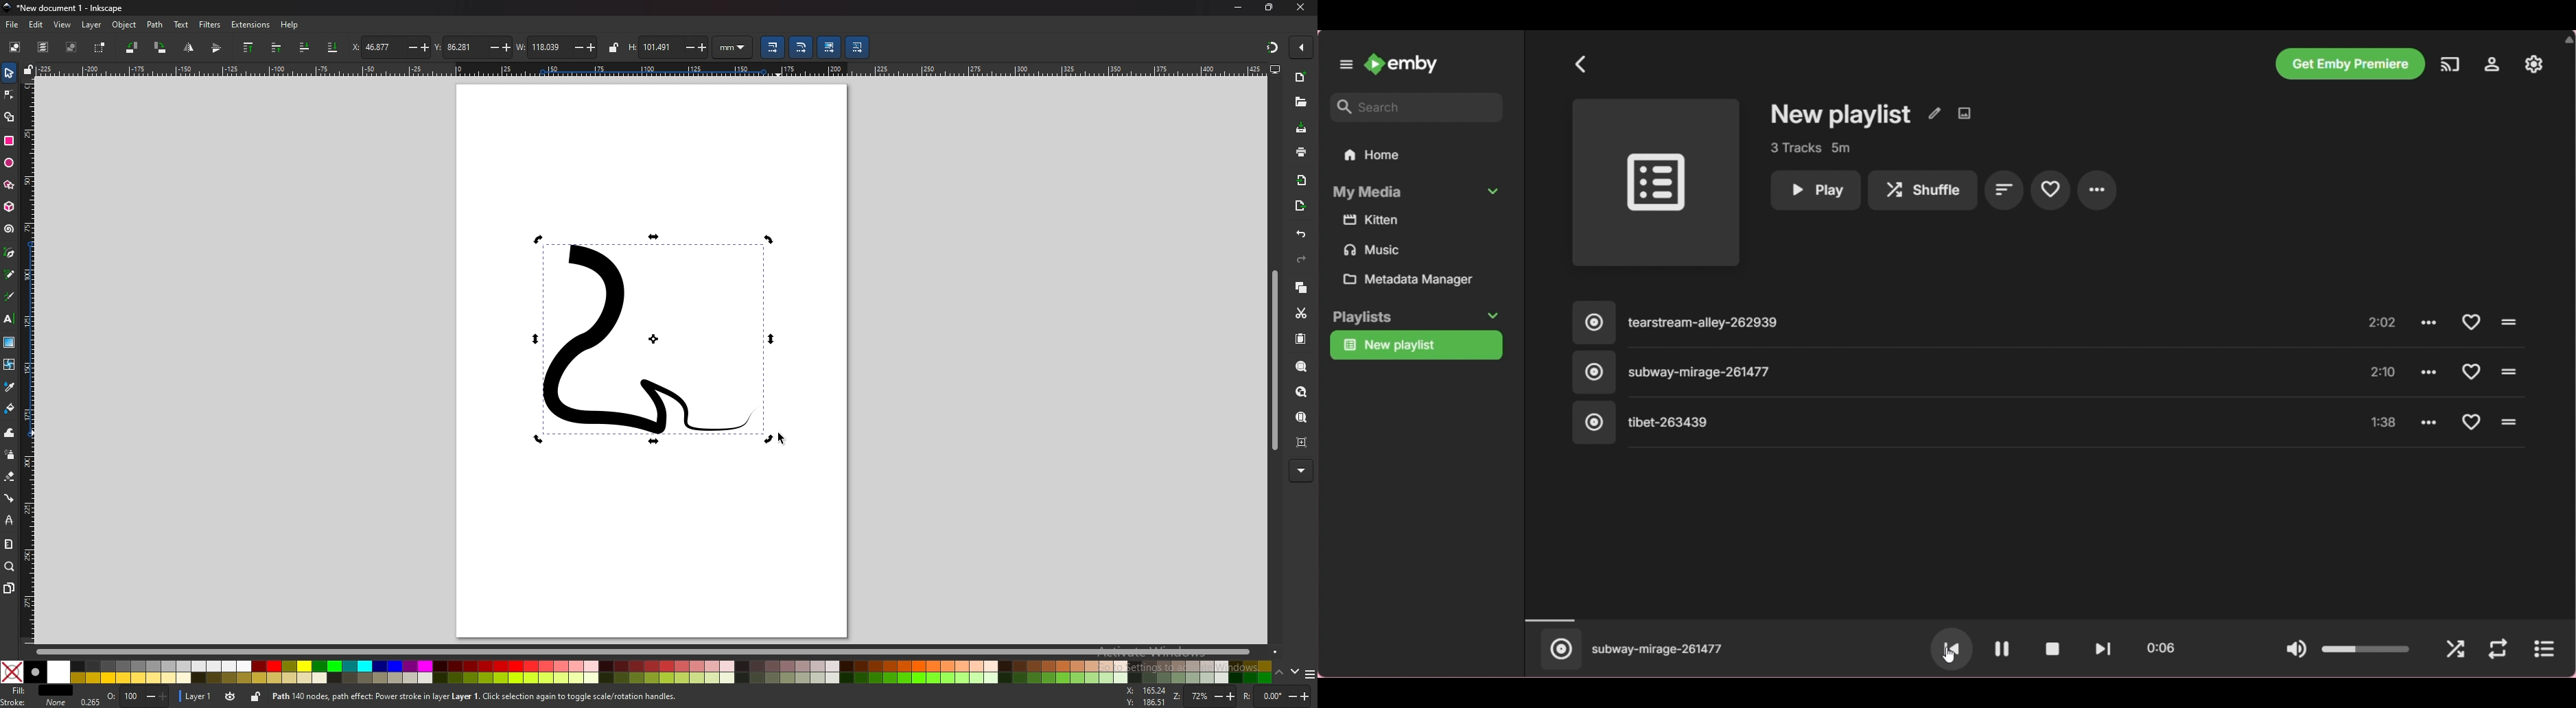 The image size is (2576, 728). I want to click on rotate 90 degree ccw, so click(131, 48).